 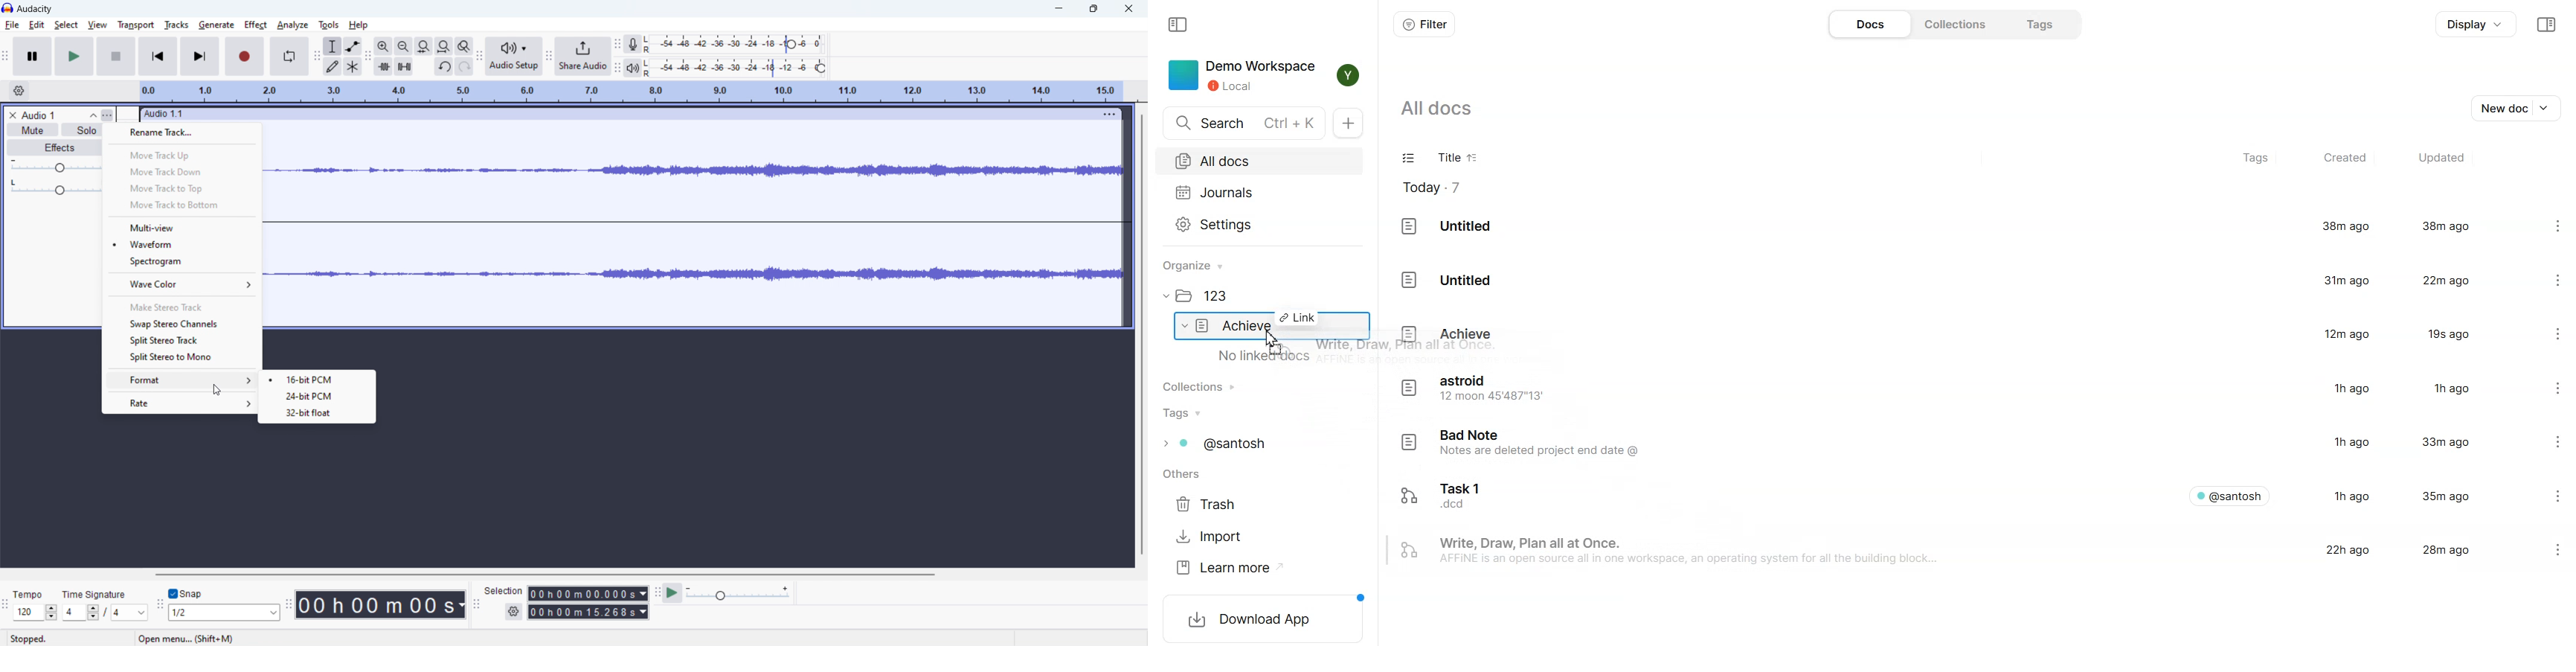 What do you see at coordinates (1953, 23) in the screenshot?
I see `Collections` at bounding box center [1953, 23].